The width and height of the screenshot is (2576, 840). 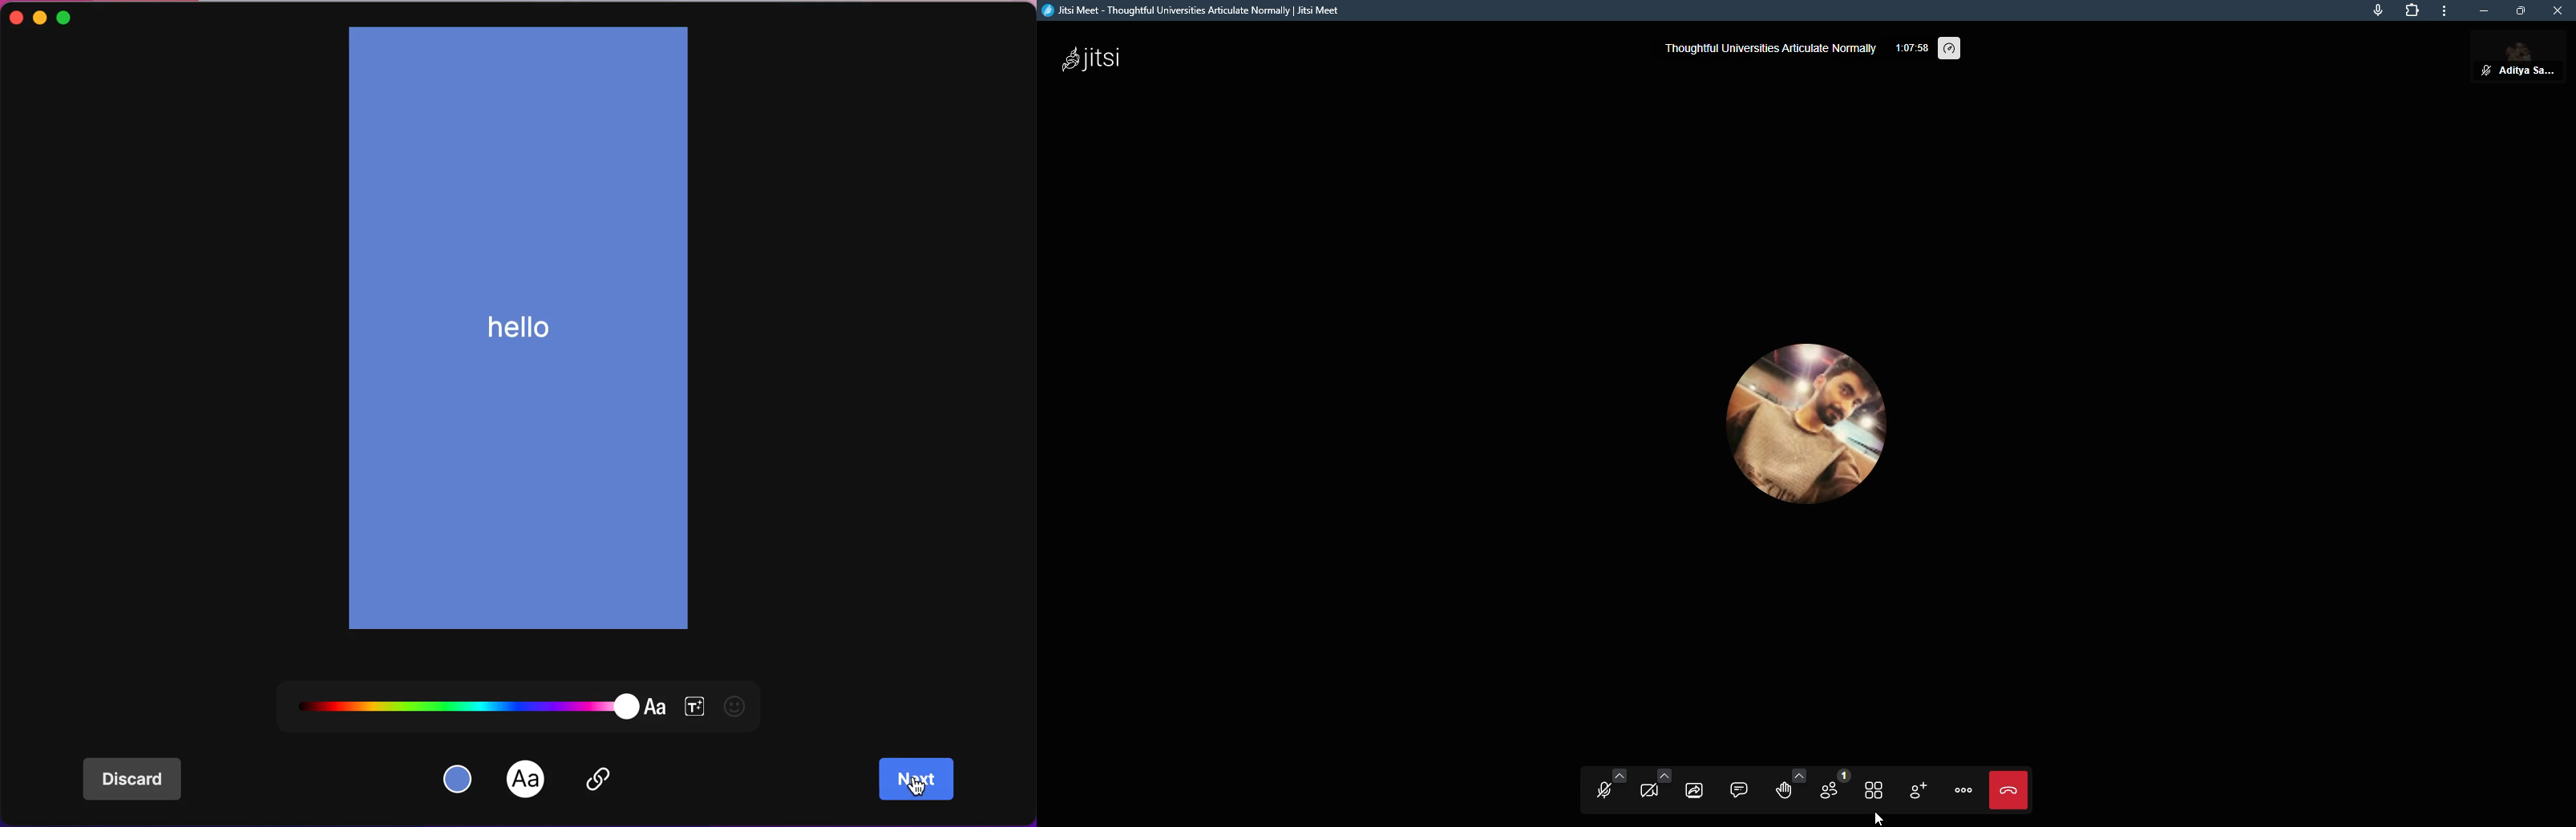 I want to click on hello, so click(x=522, y=321).